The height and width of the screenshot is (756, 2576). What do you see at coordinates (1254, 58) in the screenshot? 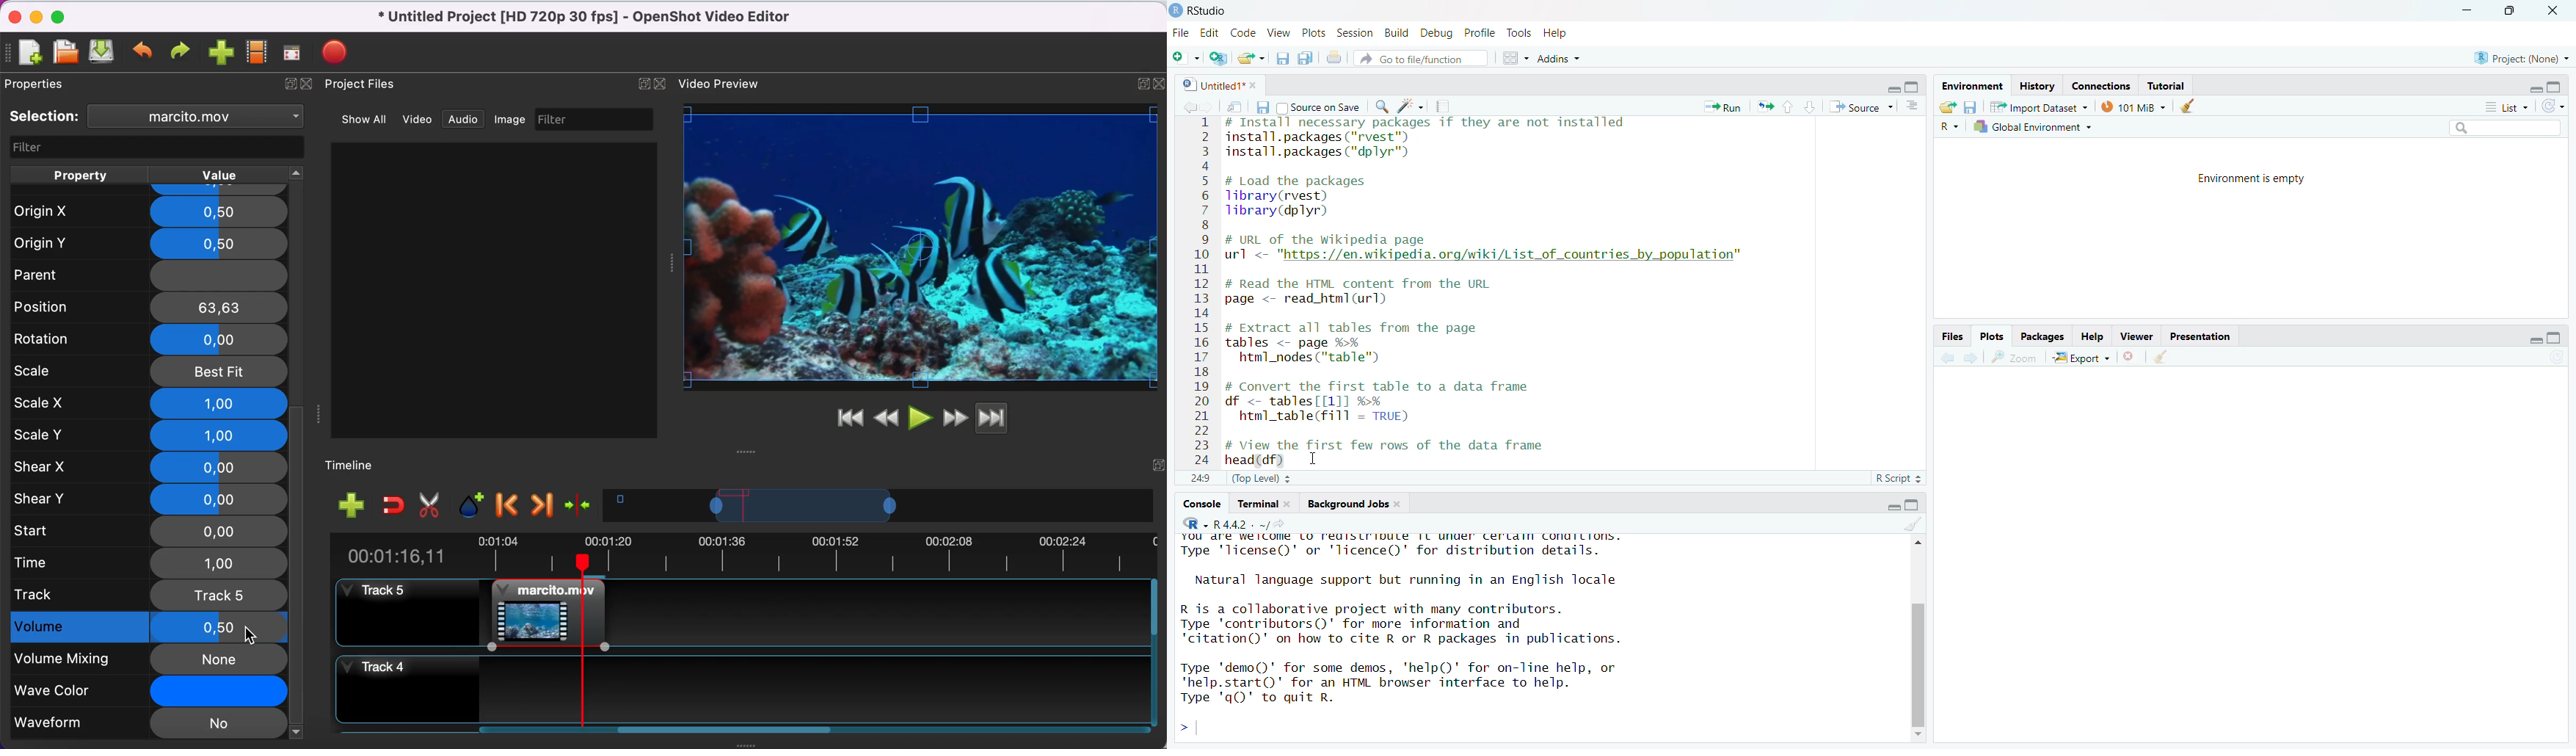
I see `open file` at bounding box center [1254, 58].